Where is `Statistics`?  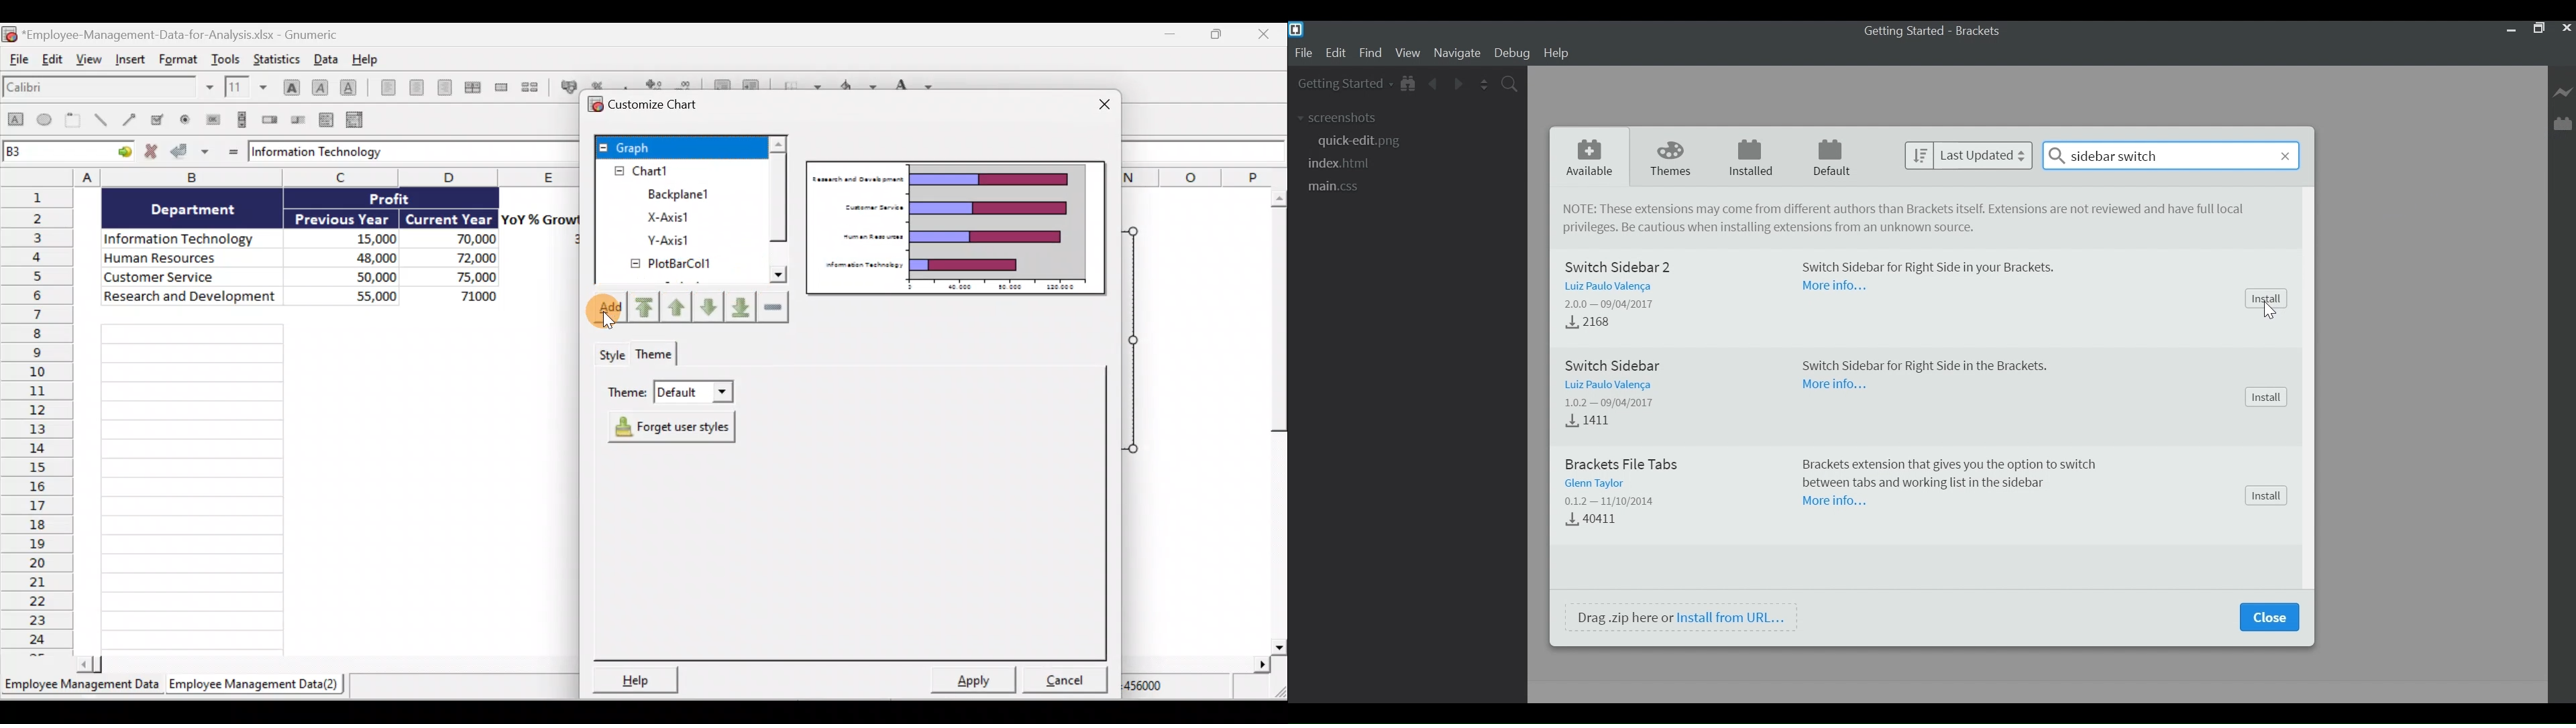
Statistics is located at coordinates (279, 58).